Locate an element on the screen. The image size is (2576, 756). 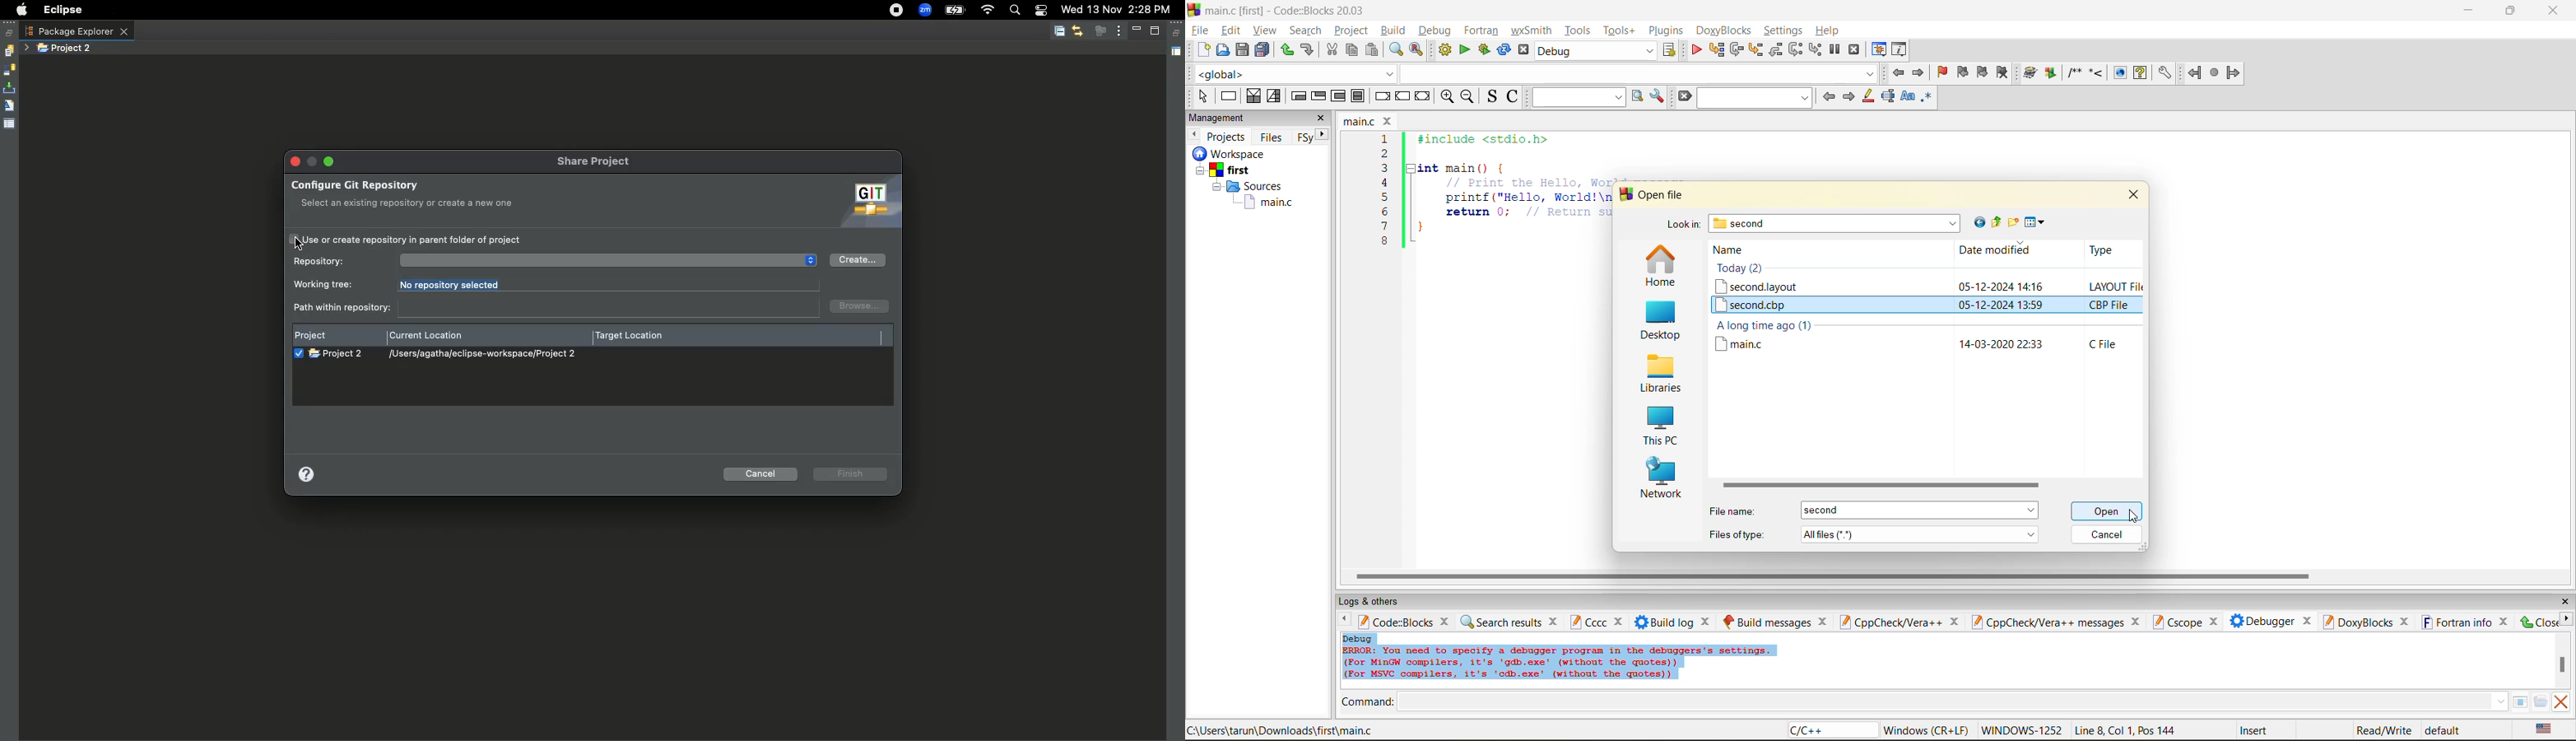
close is located at coordinates (2406, 622).